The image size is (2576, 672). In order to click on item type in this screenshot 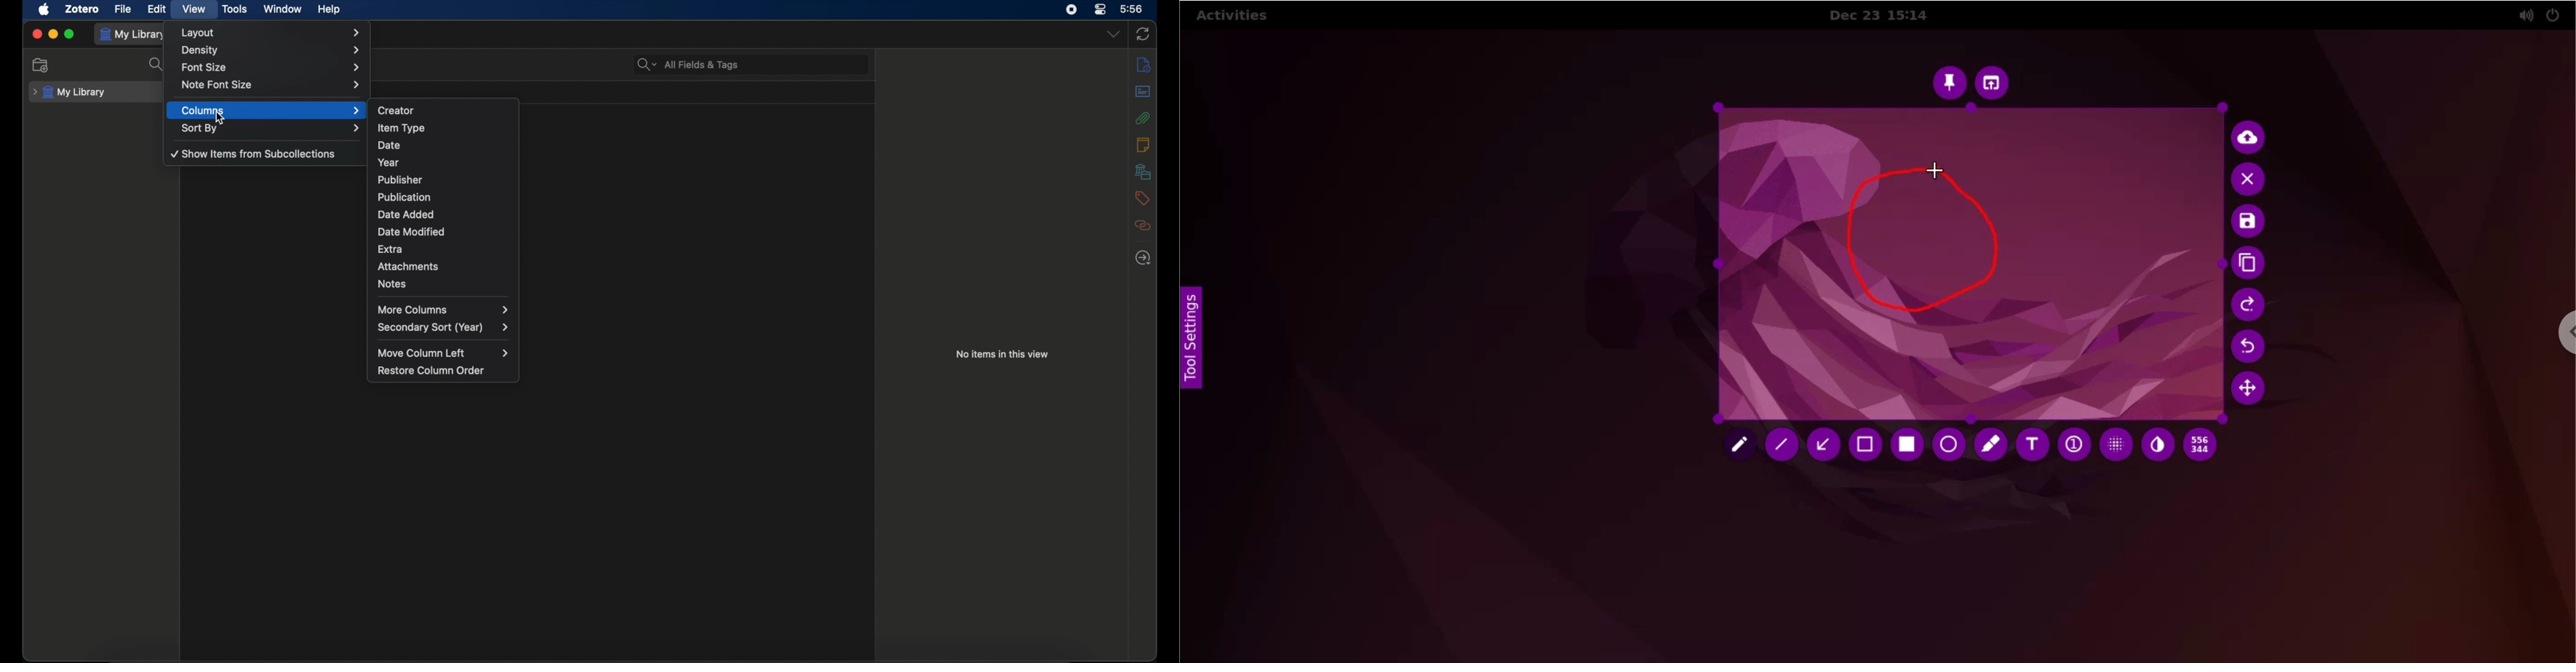, I will do `click(445, 126)`.